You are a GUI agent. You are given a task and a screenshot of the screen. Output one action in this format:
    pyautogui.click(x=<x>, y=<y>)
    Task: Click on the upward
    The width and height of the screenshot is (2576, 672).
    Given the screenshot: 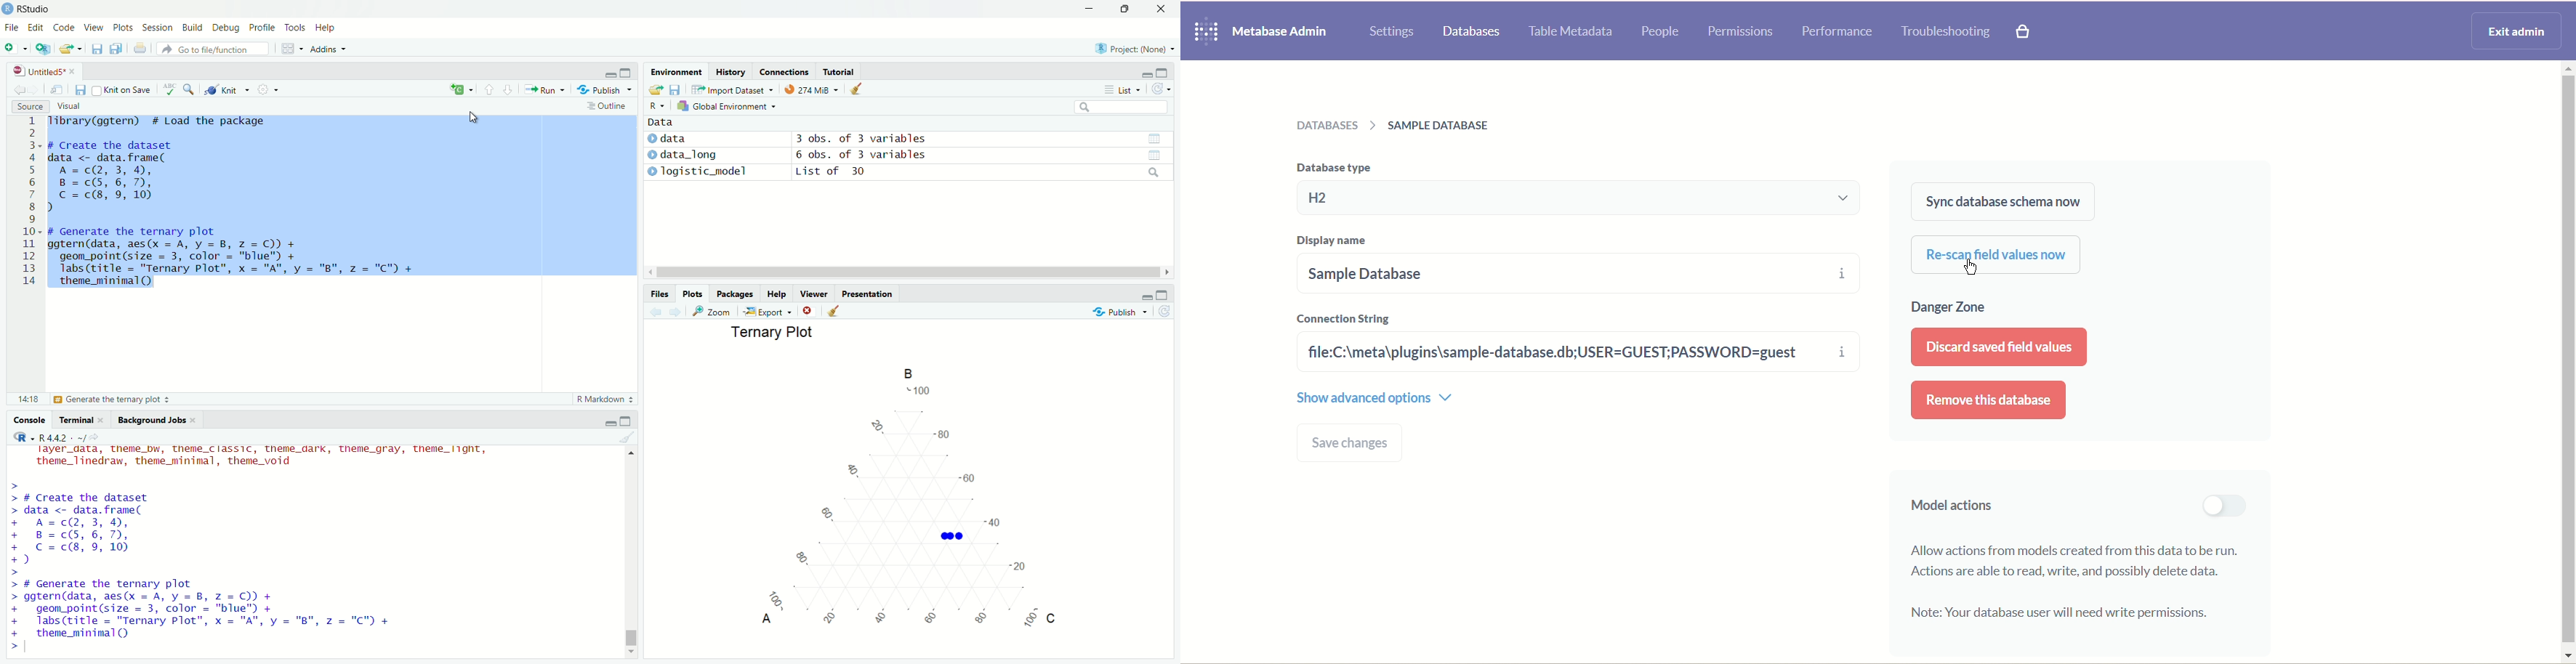 What is the action you would take?
    pyautogui.click(x=490, y=90)
    